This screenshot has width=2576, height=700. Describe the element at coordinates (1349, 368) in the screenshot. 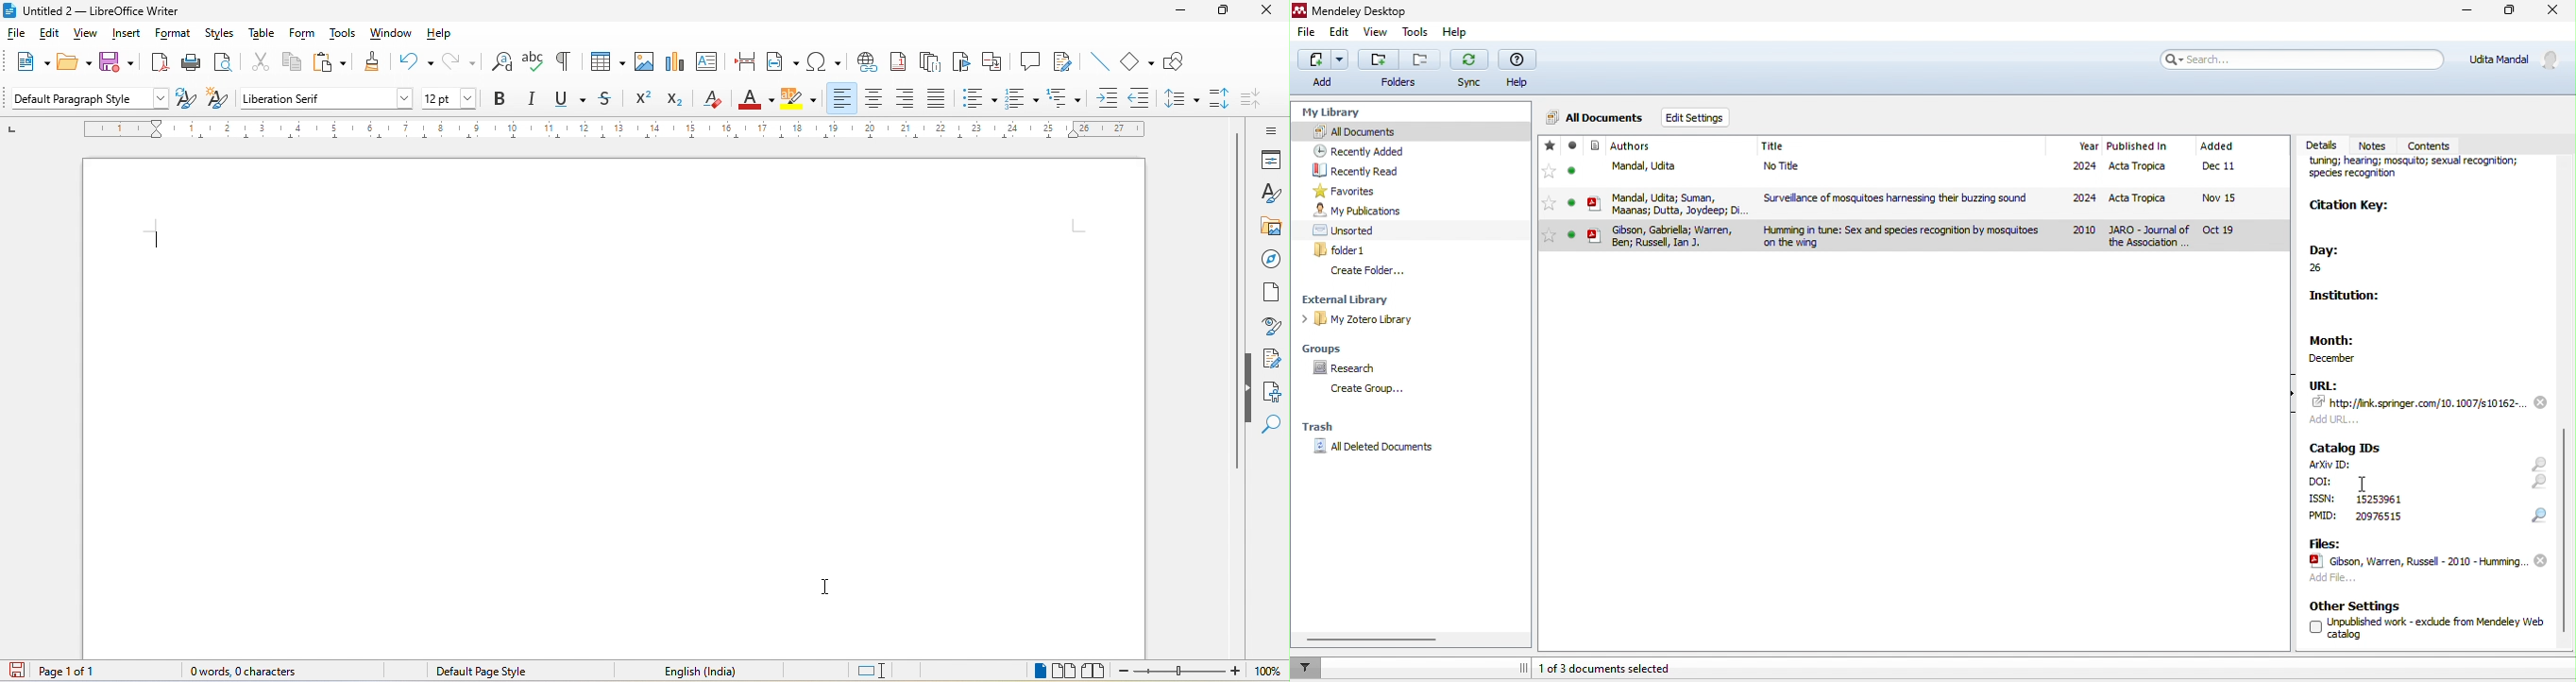

I see `research` at that location.